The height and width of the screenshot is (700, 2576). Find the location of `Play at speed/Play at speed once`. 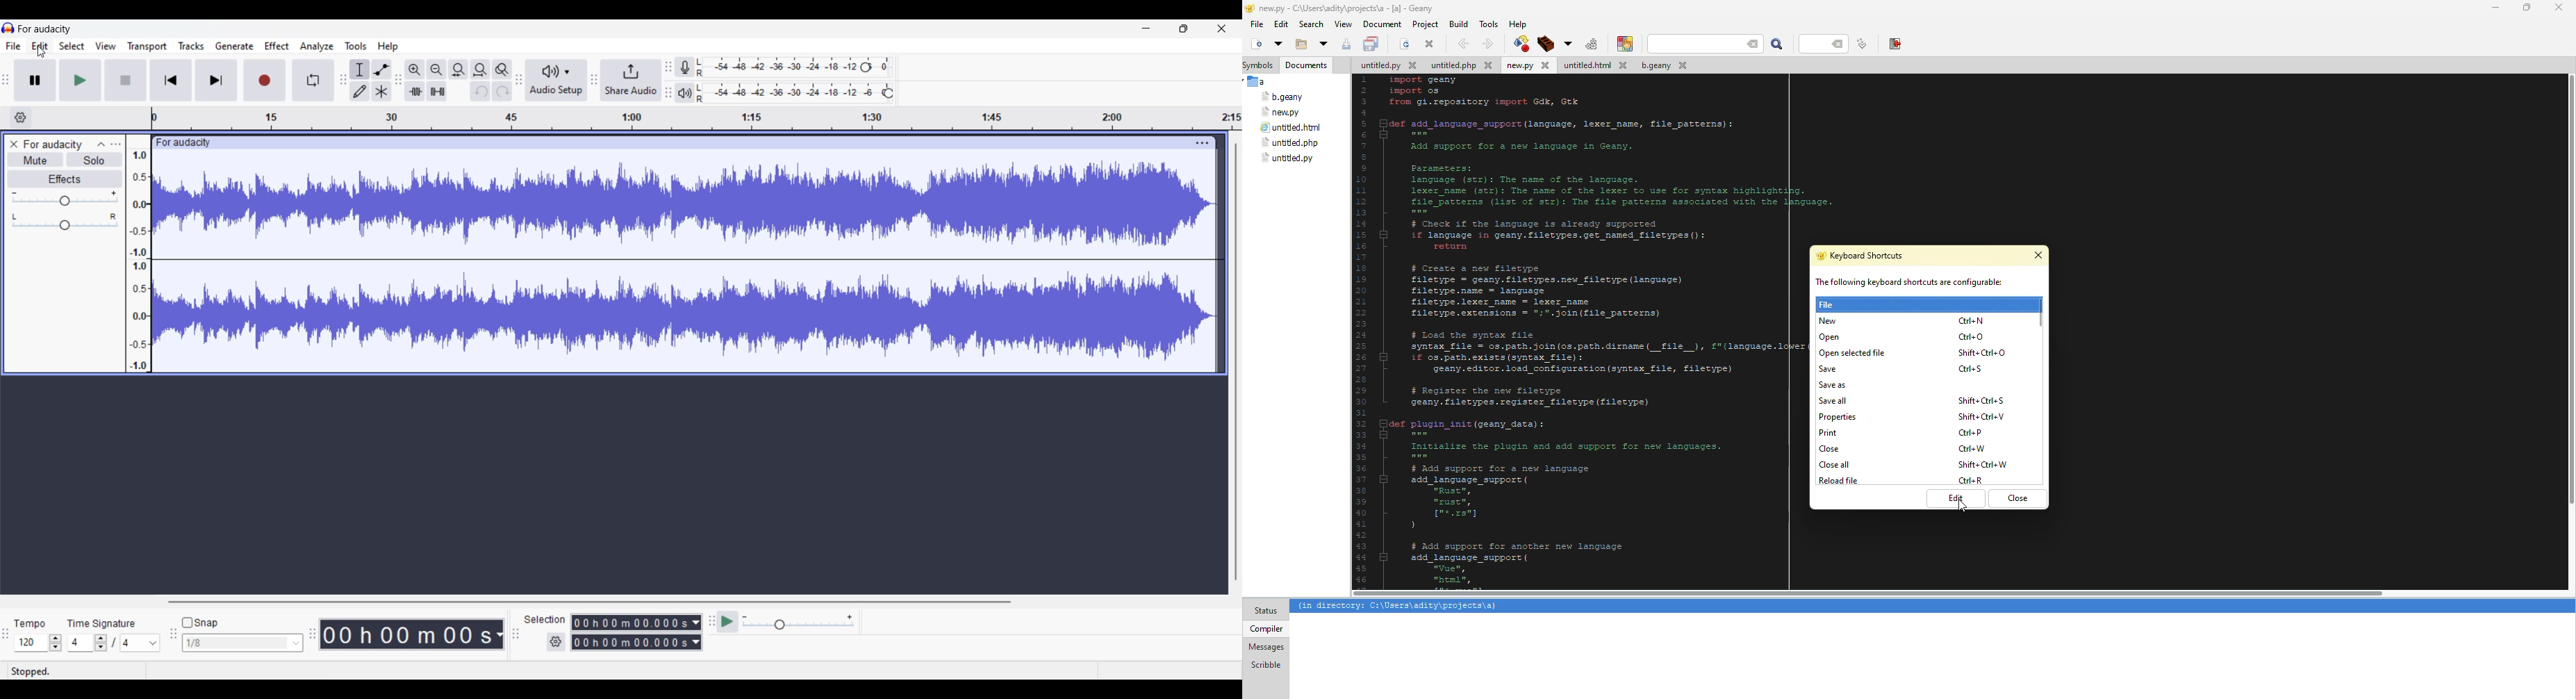

Play at speed/Play at speed once is located at coordinates (727, 621).